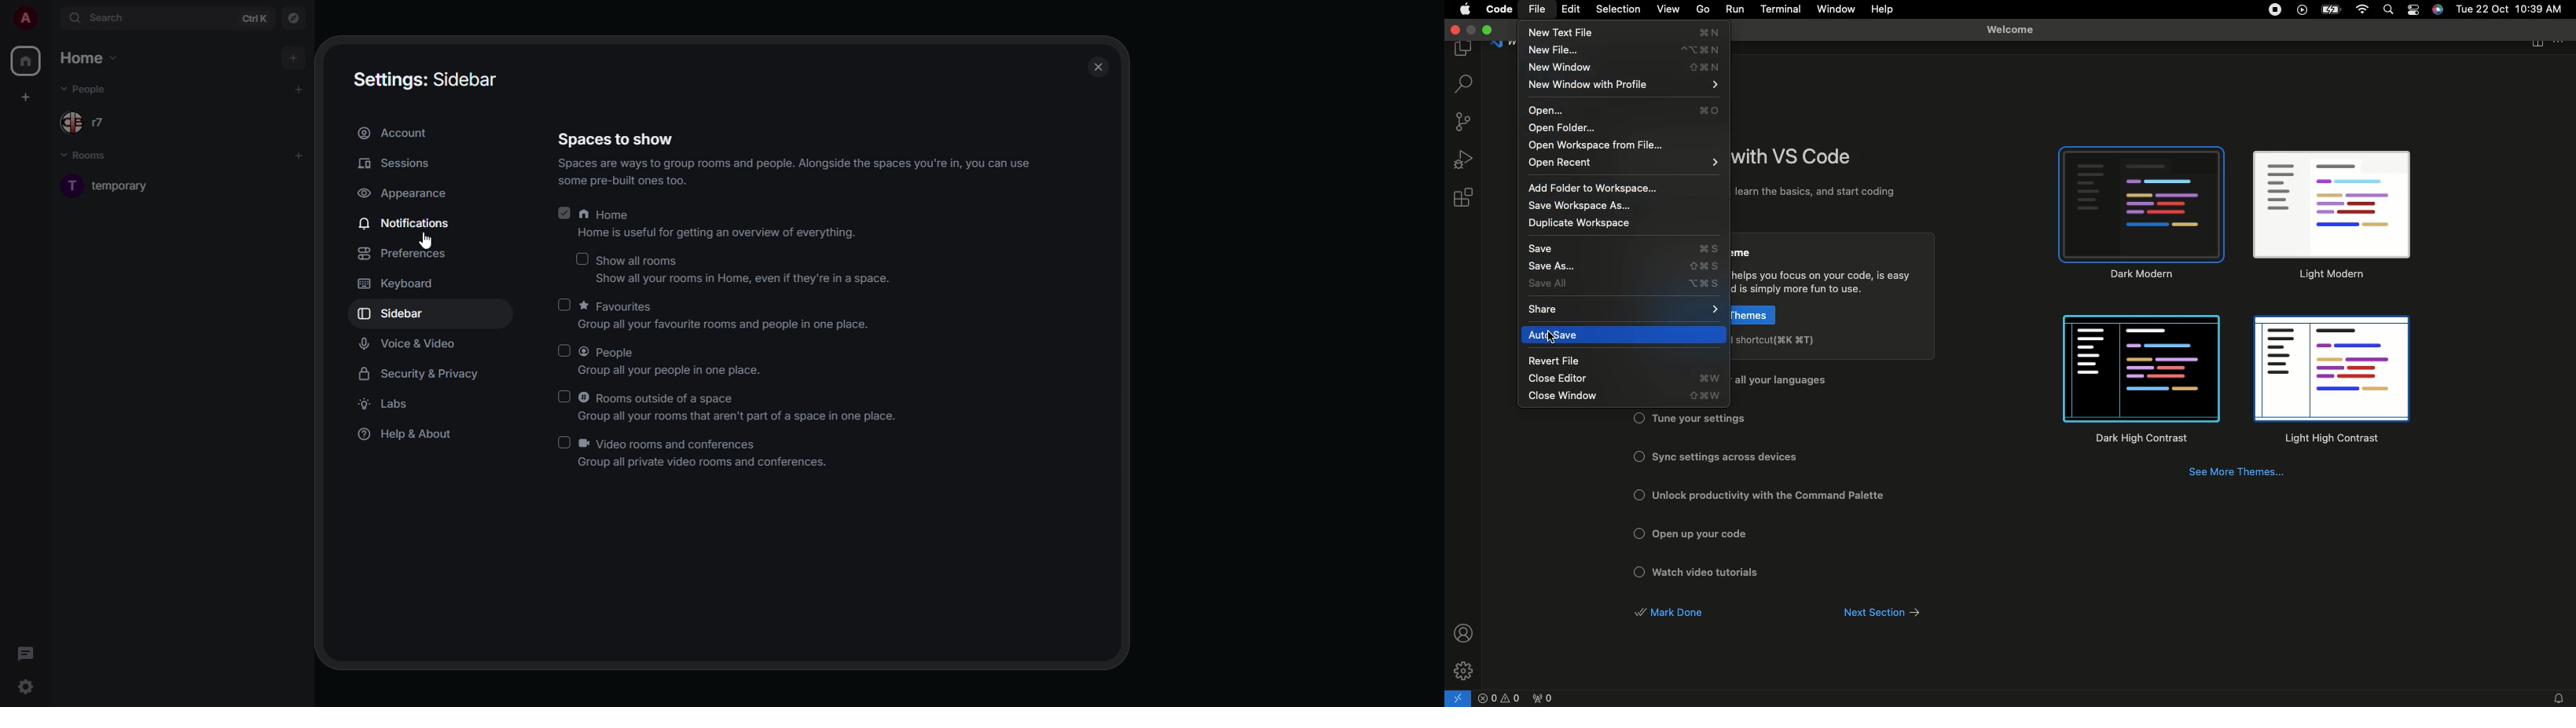 This screenshot has height=728, width=2576. I want to click on help & about, so click(408, 435).